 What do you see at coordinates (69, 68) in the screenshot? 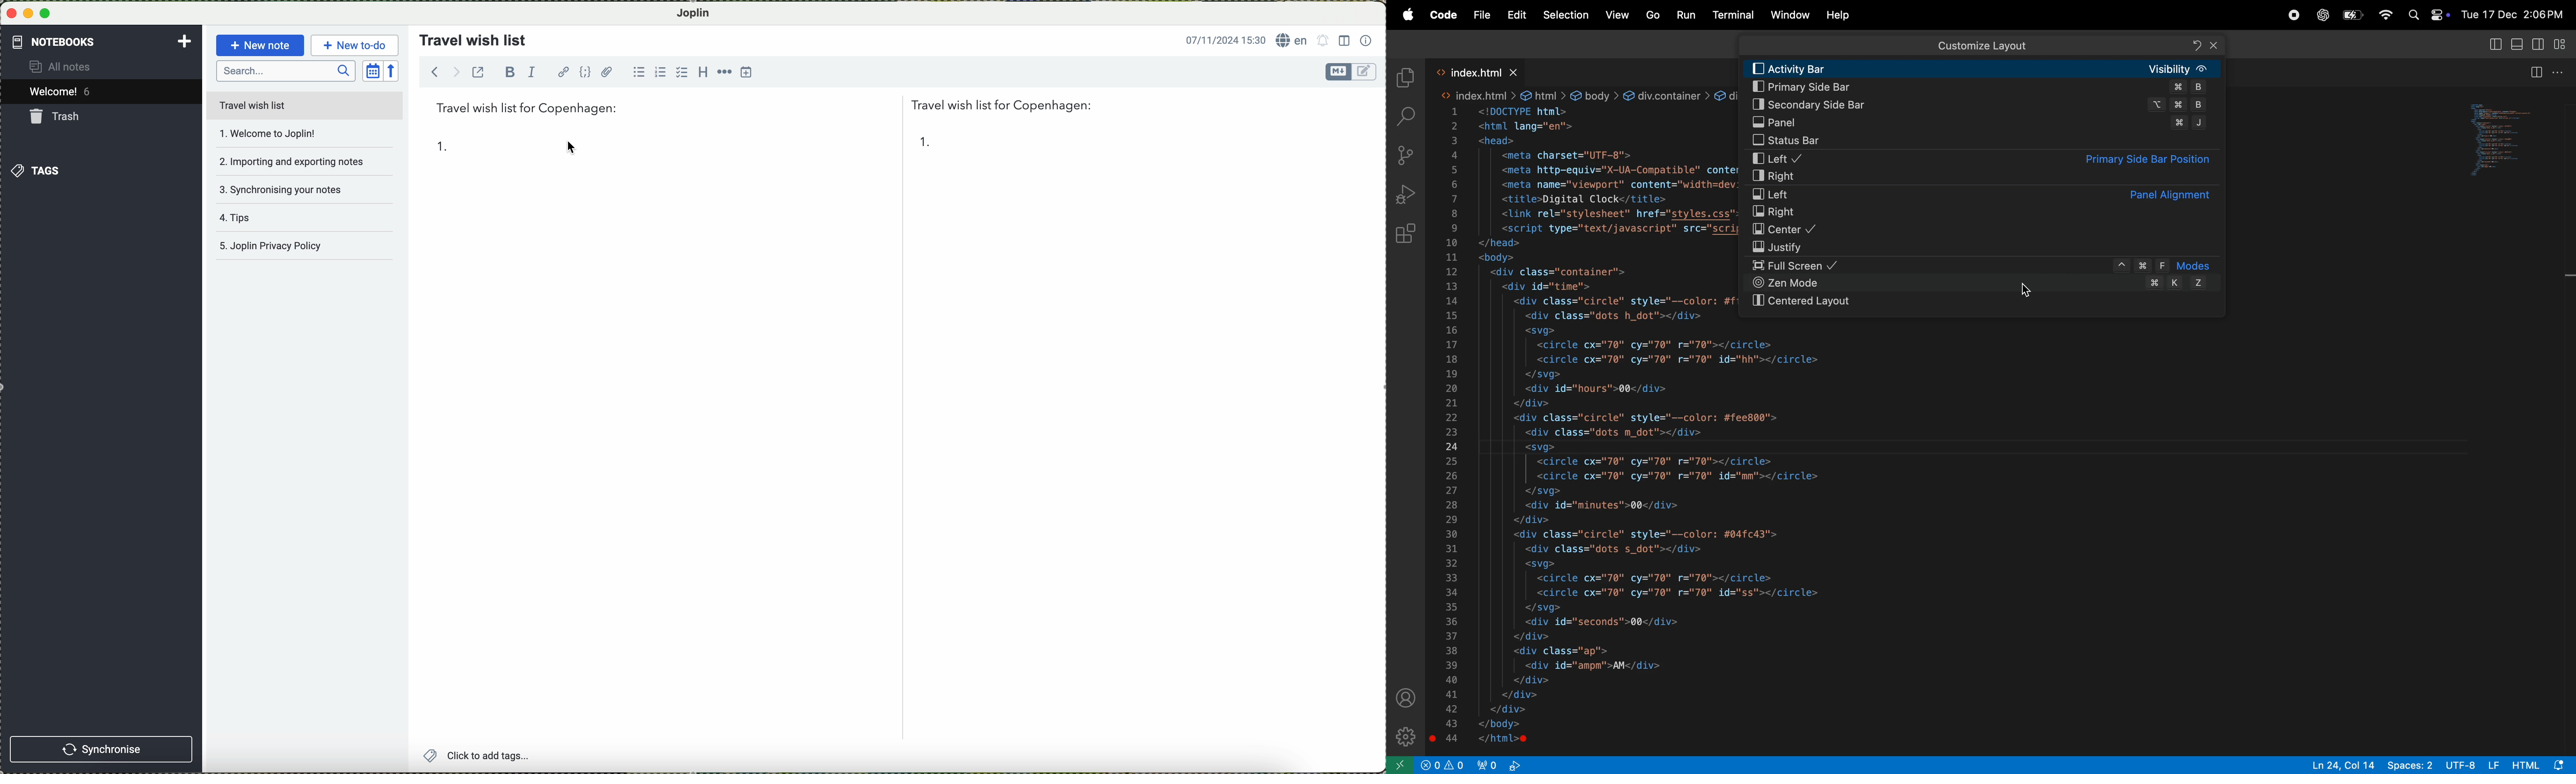
I see `all notes` at bounding box center [69, 68].